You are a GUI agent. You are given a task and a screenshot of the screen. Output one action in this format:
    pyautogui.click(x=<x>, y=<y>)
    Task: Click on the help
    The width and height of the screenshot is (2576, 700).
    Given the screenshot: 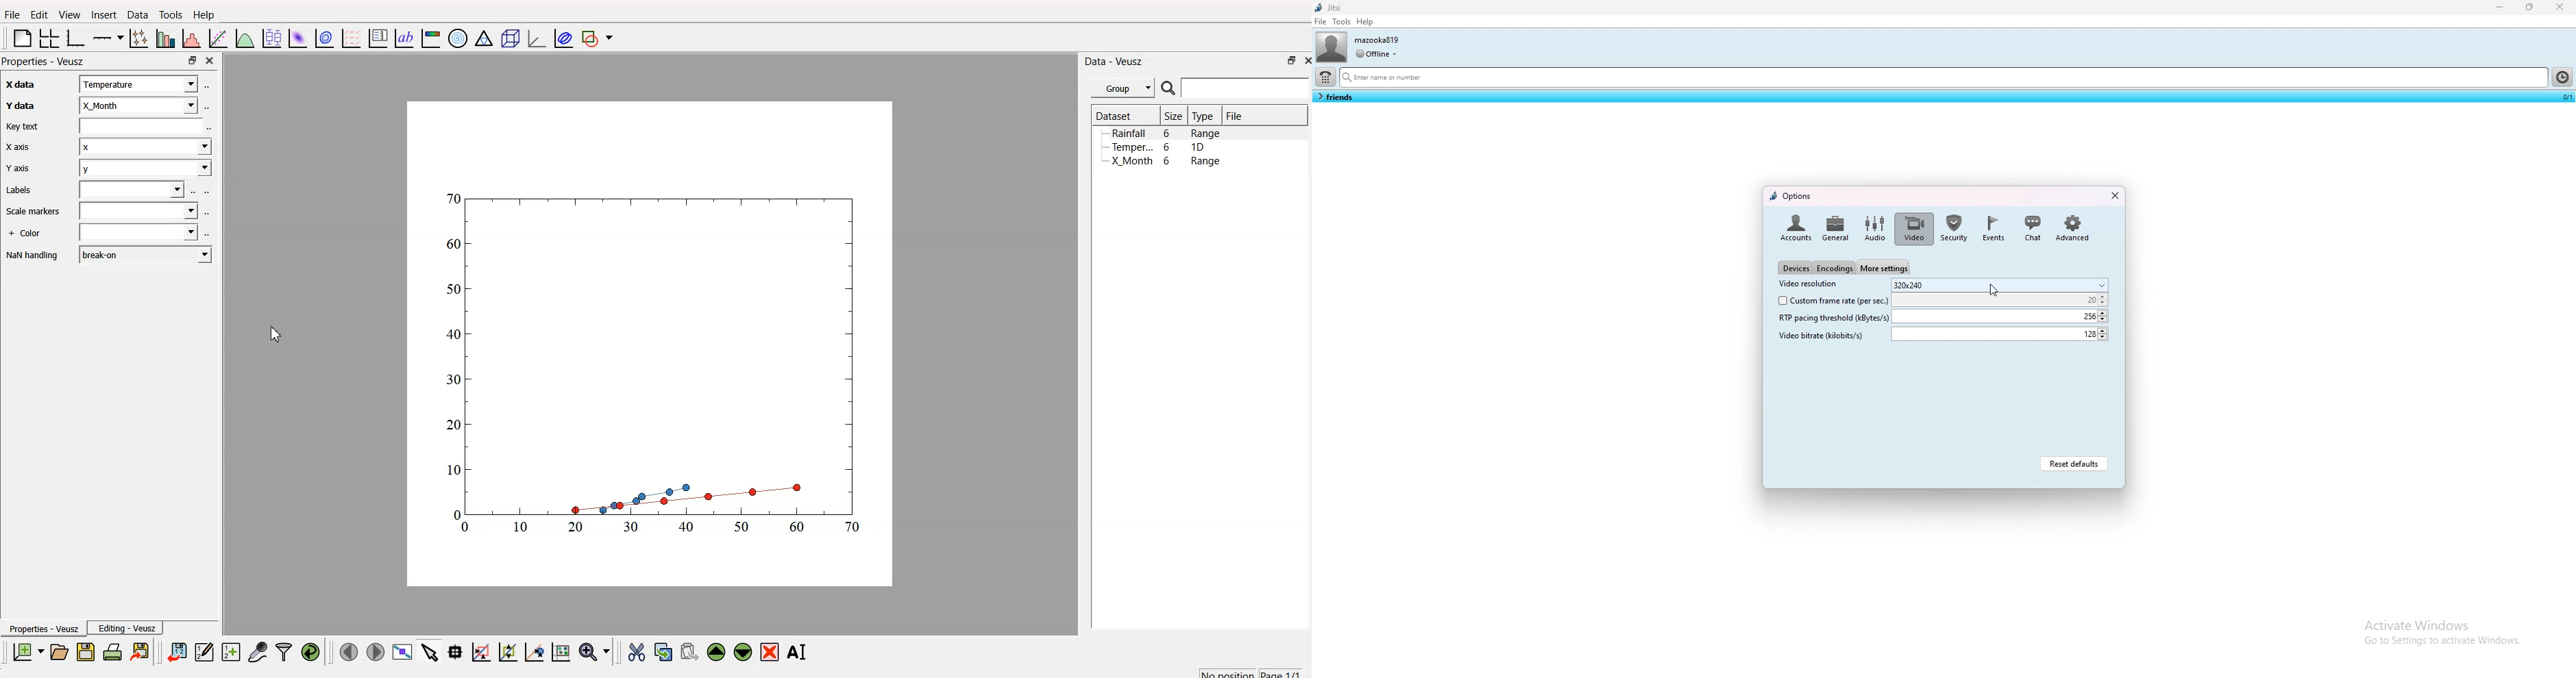 What is the action you would take?
    pyautogui.click(x=1366, y=22)
    